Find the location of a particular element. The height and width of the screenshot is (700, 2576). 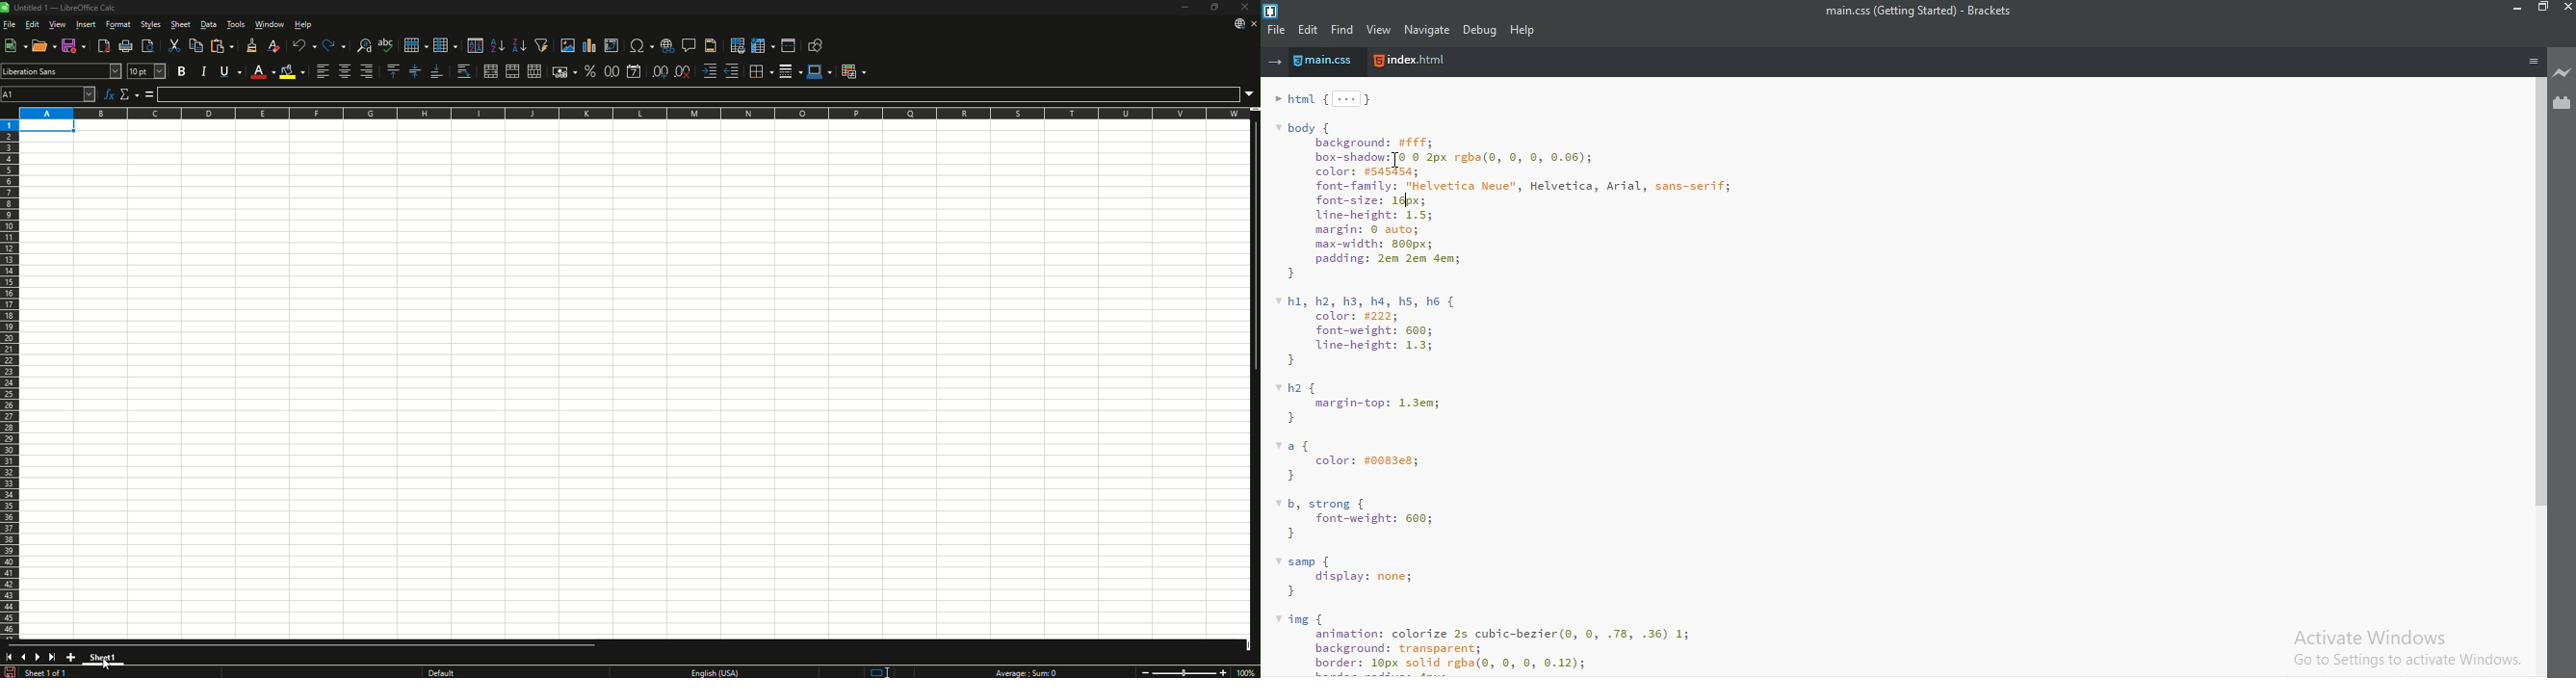

Text is located at coordinates (484, 671).